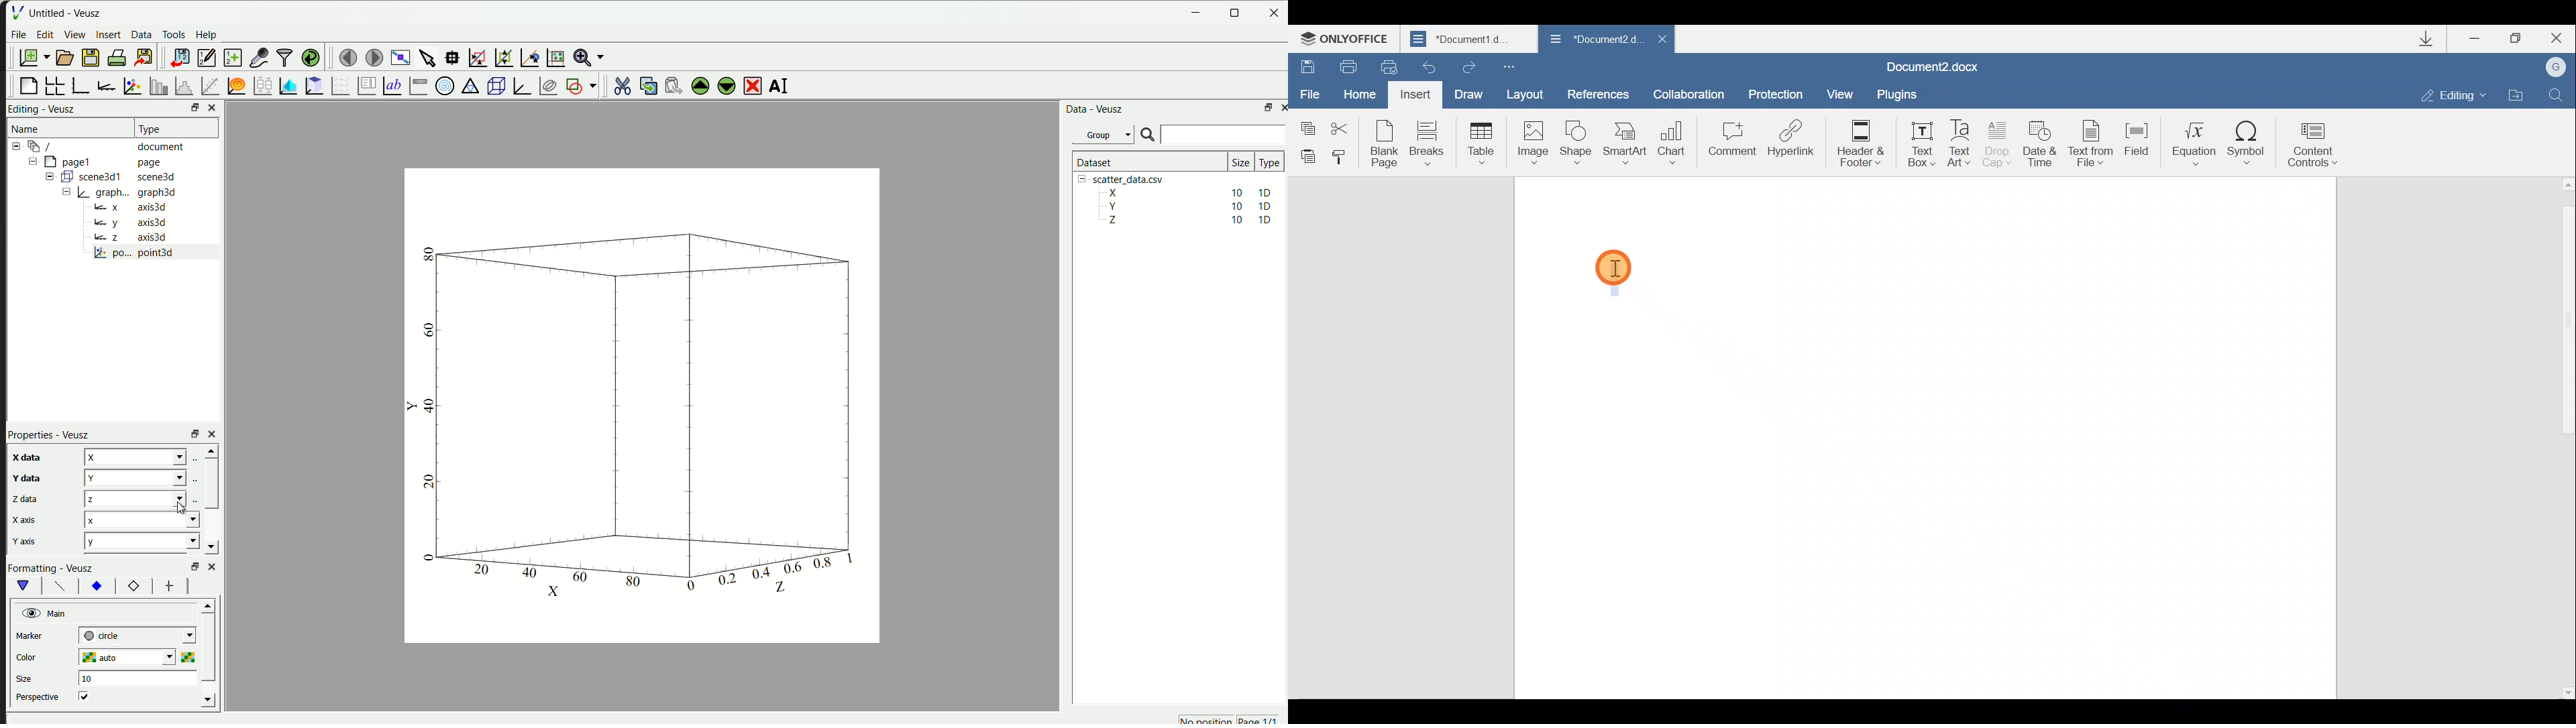 The image size is (2576, 728). What do you see at coordinates (2249, 143) in the screenshot?
I see `Symbol` at bounding box center [2249, 143].